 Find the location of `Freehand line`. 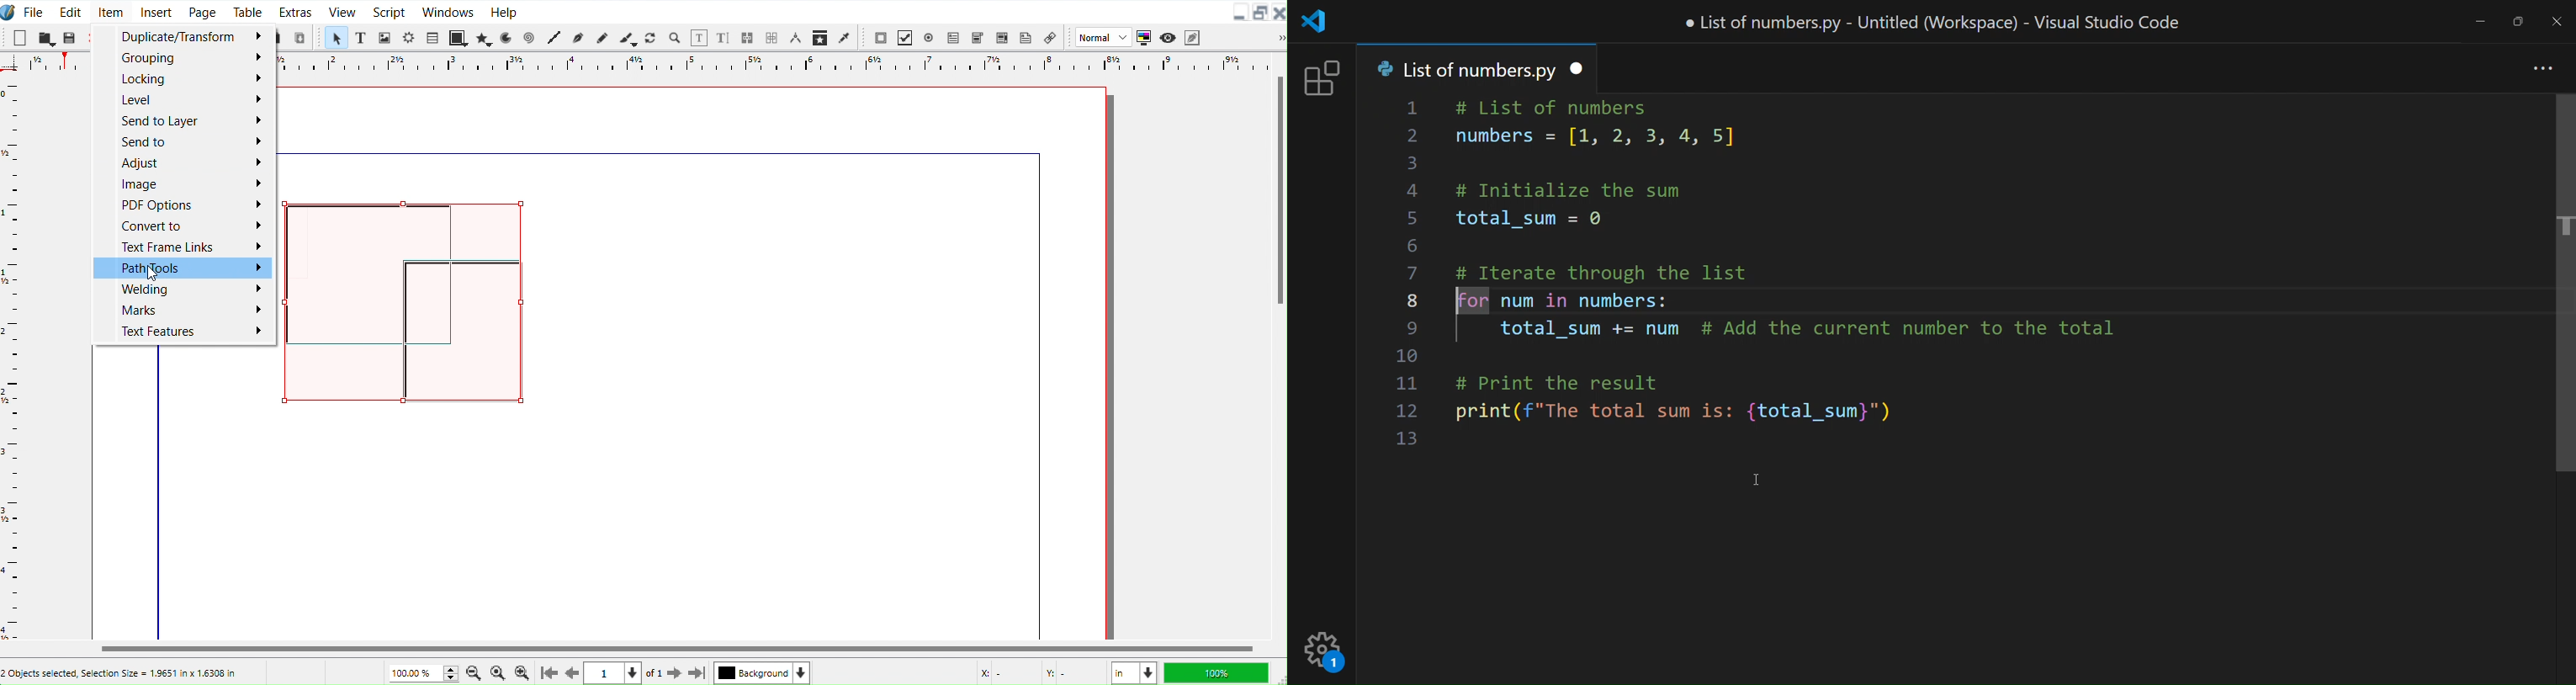

Freehand line is located at coordinates (601, 37).